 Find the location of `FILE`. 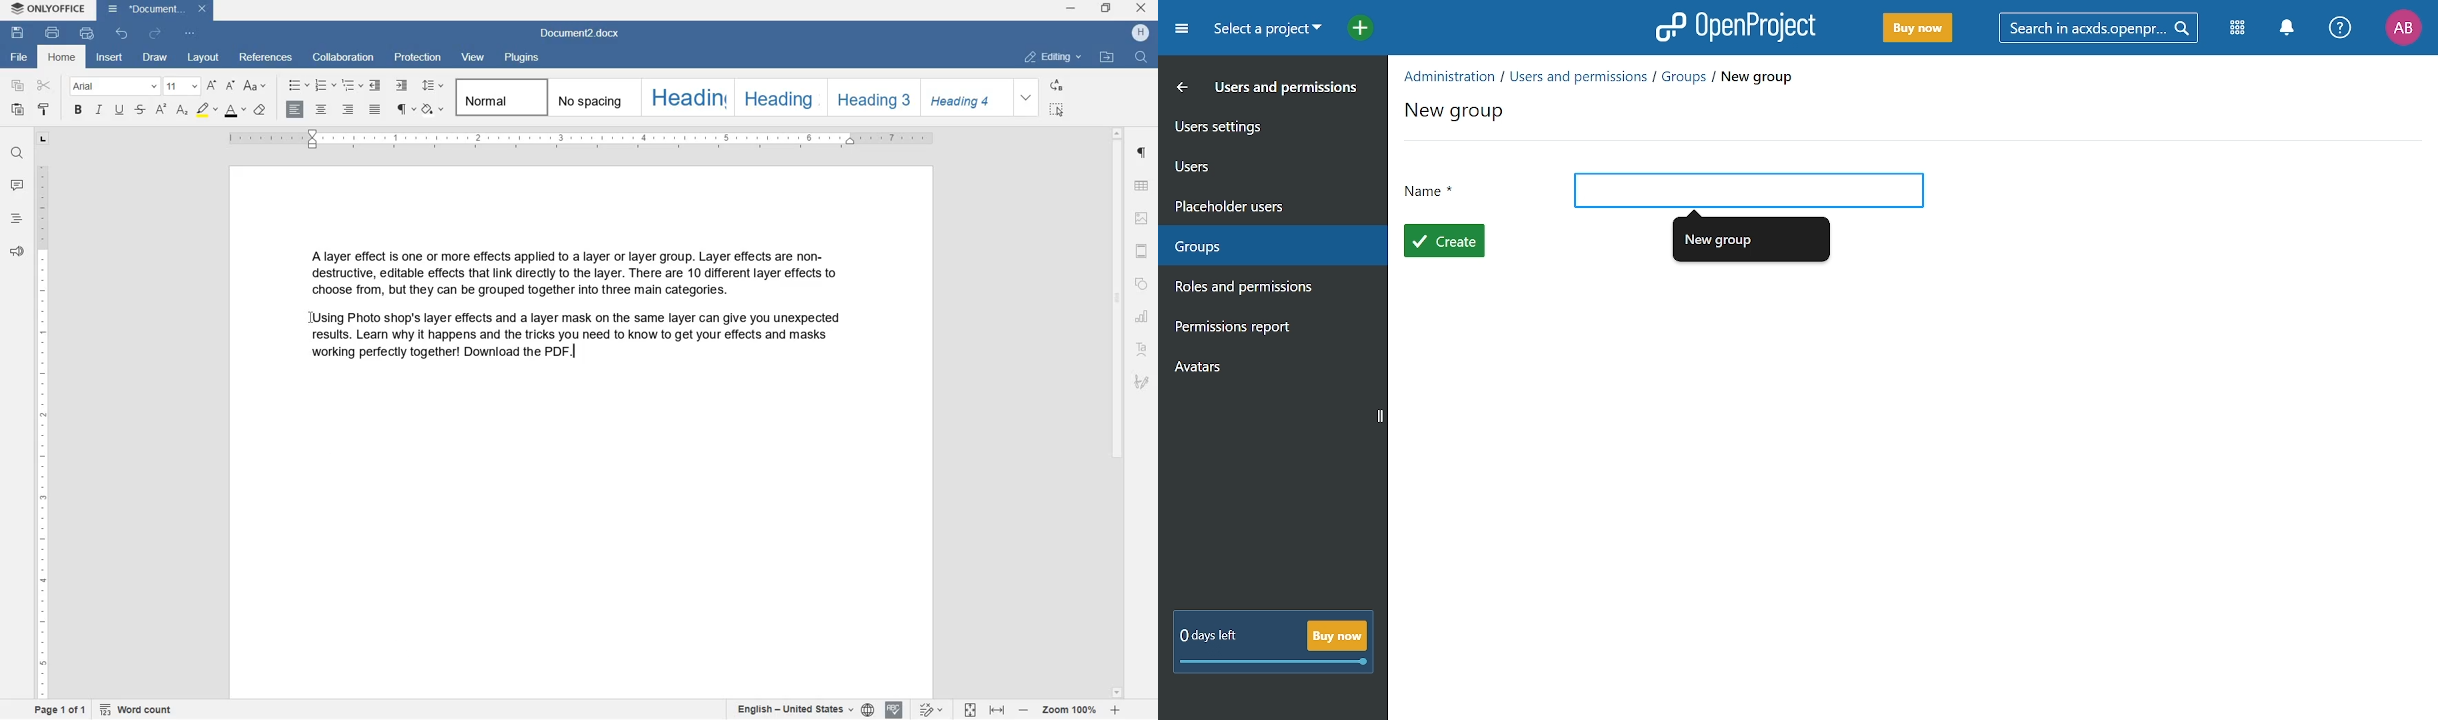

FILE is located at coordinates (17, 56).